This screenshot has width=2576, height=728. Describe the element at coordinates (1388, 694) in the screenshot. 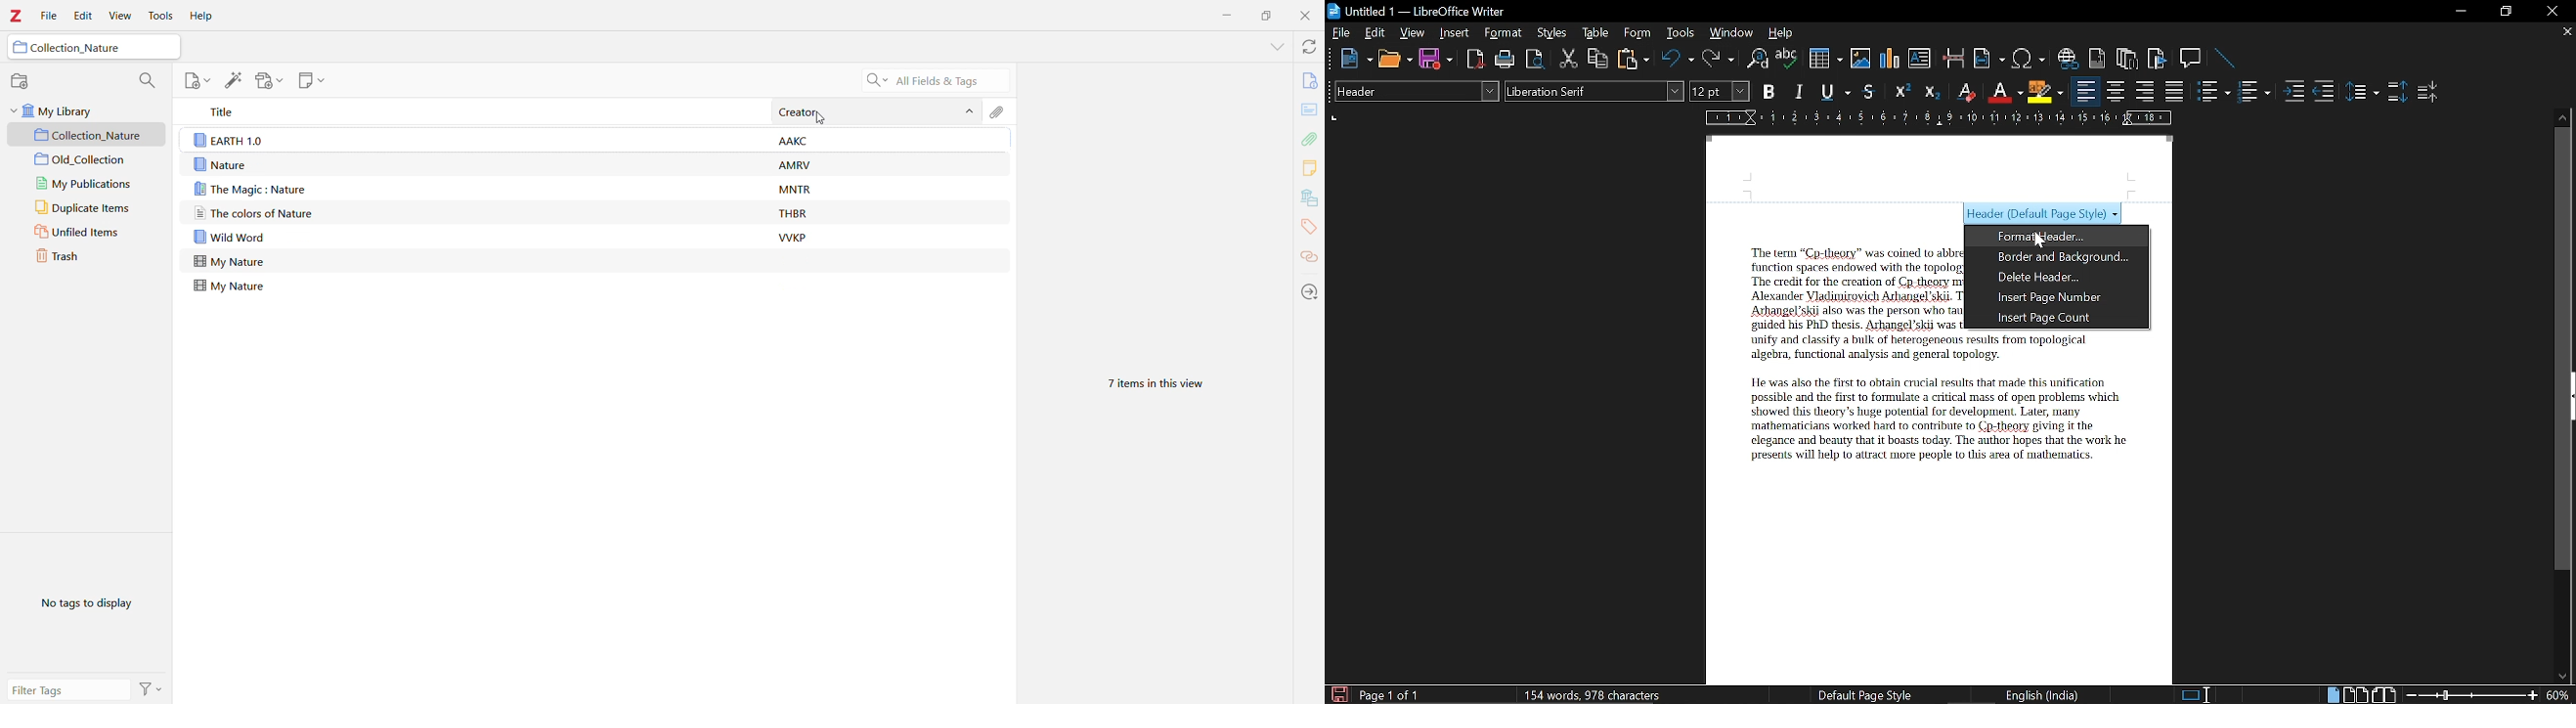

I see `current page Current page` at that location.